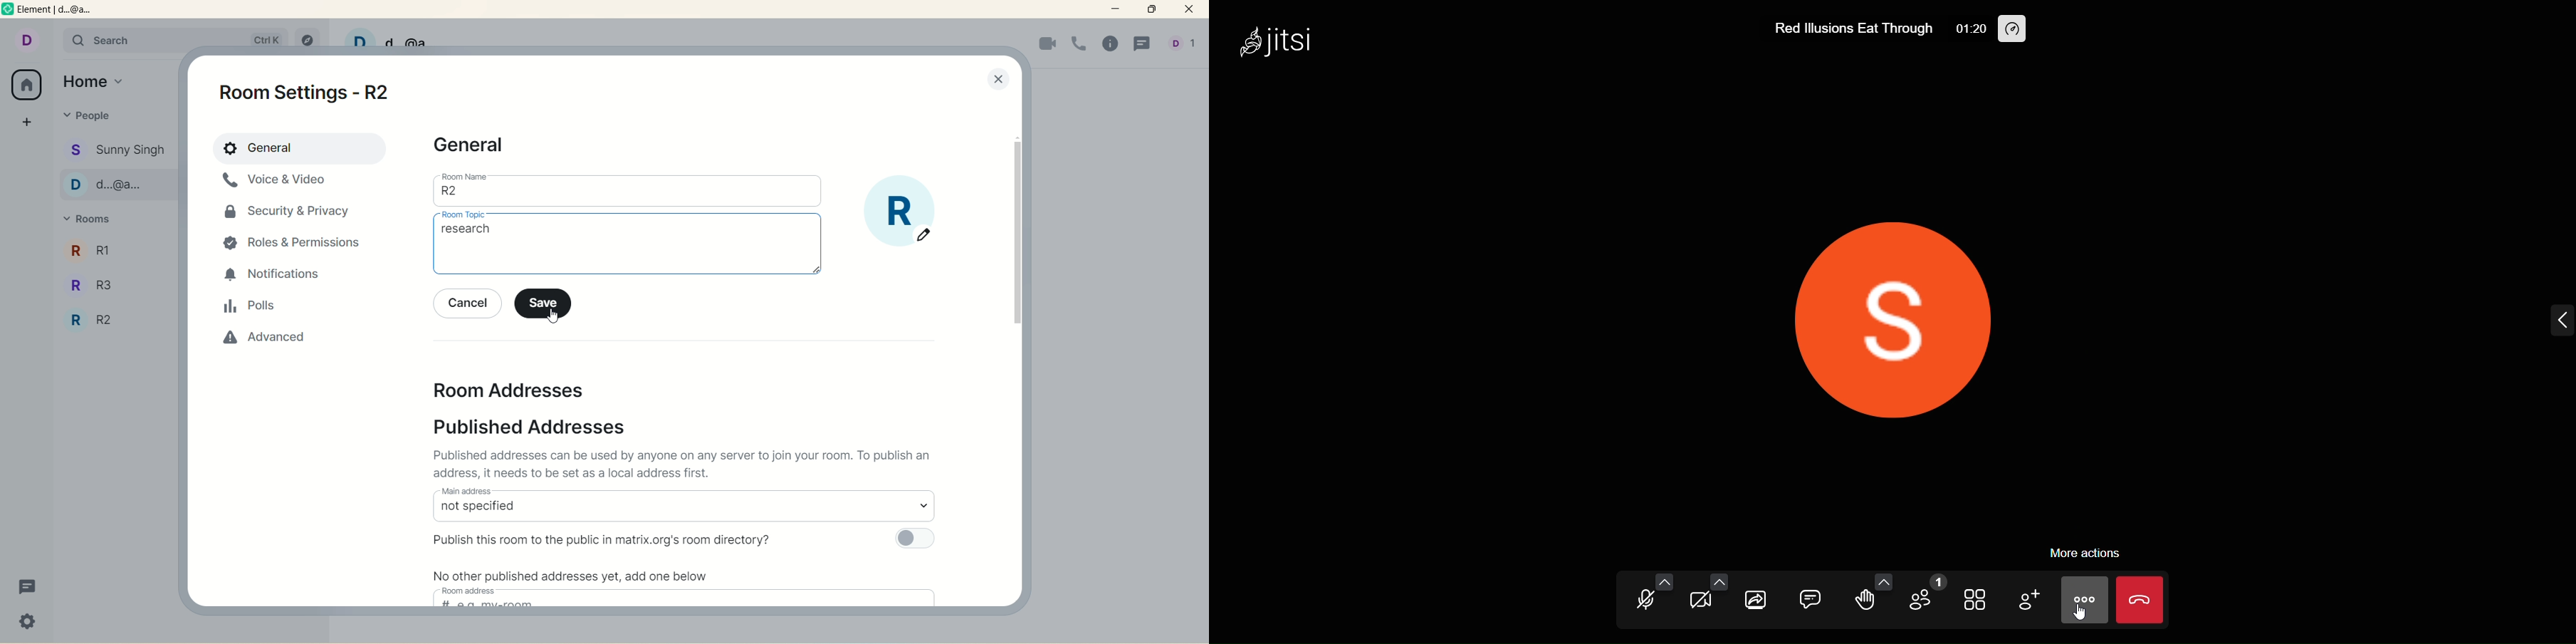 This screenshot has width=2576, height=644. Describe the element at coordinates (628, 196) in the screenshot. I see `room name` at that location.